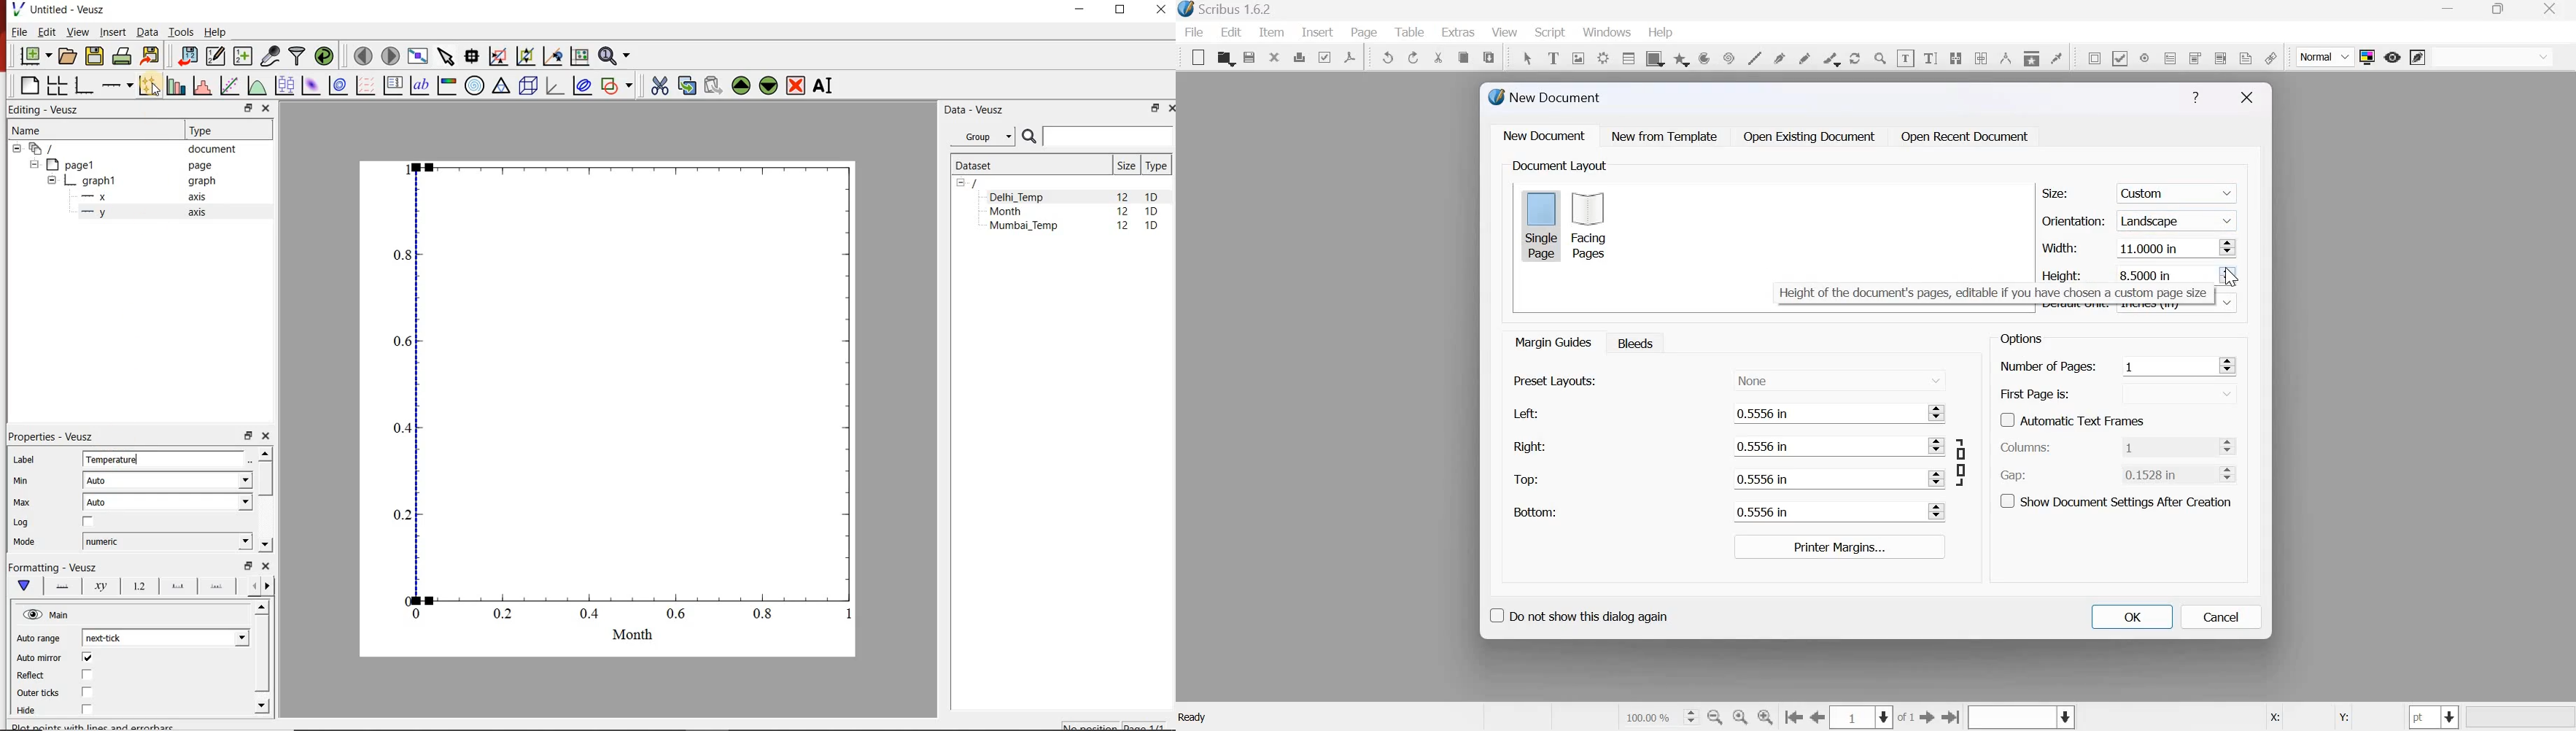 This screenshot has width=2576, height=756. What do you see at coordinates (447, 85) in the screenshot?
I see `image color bar` at bounding box center [447, 85].